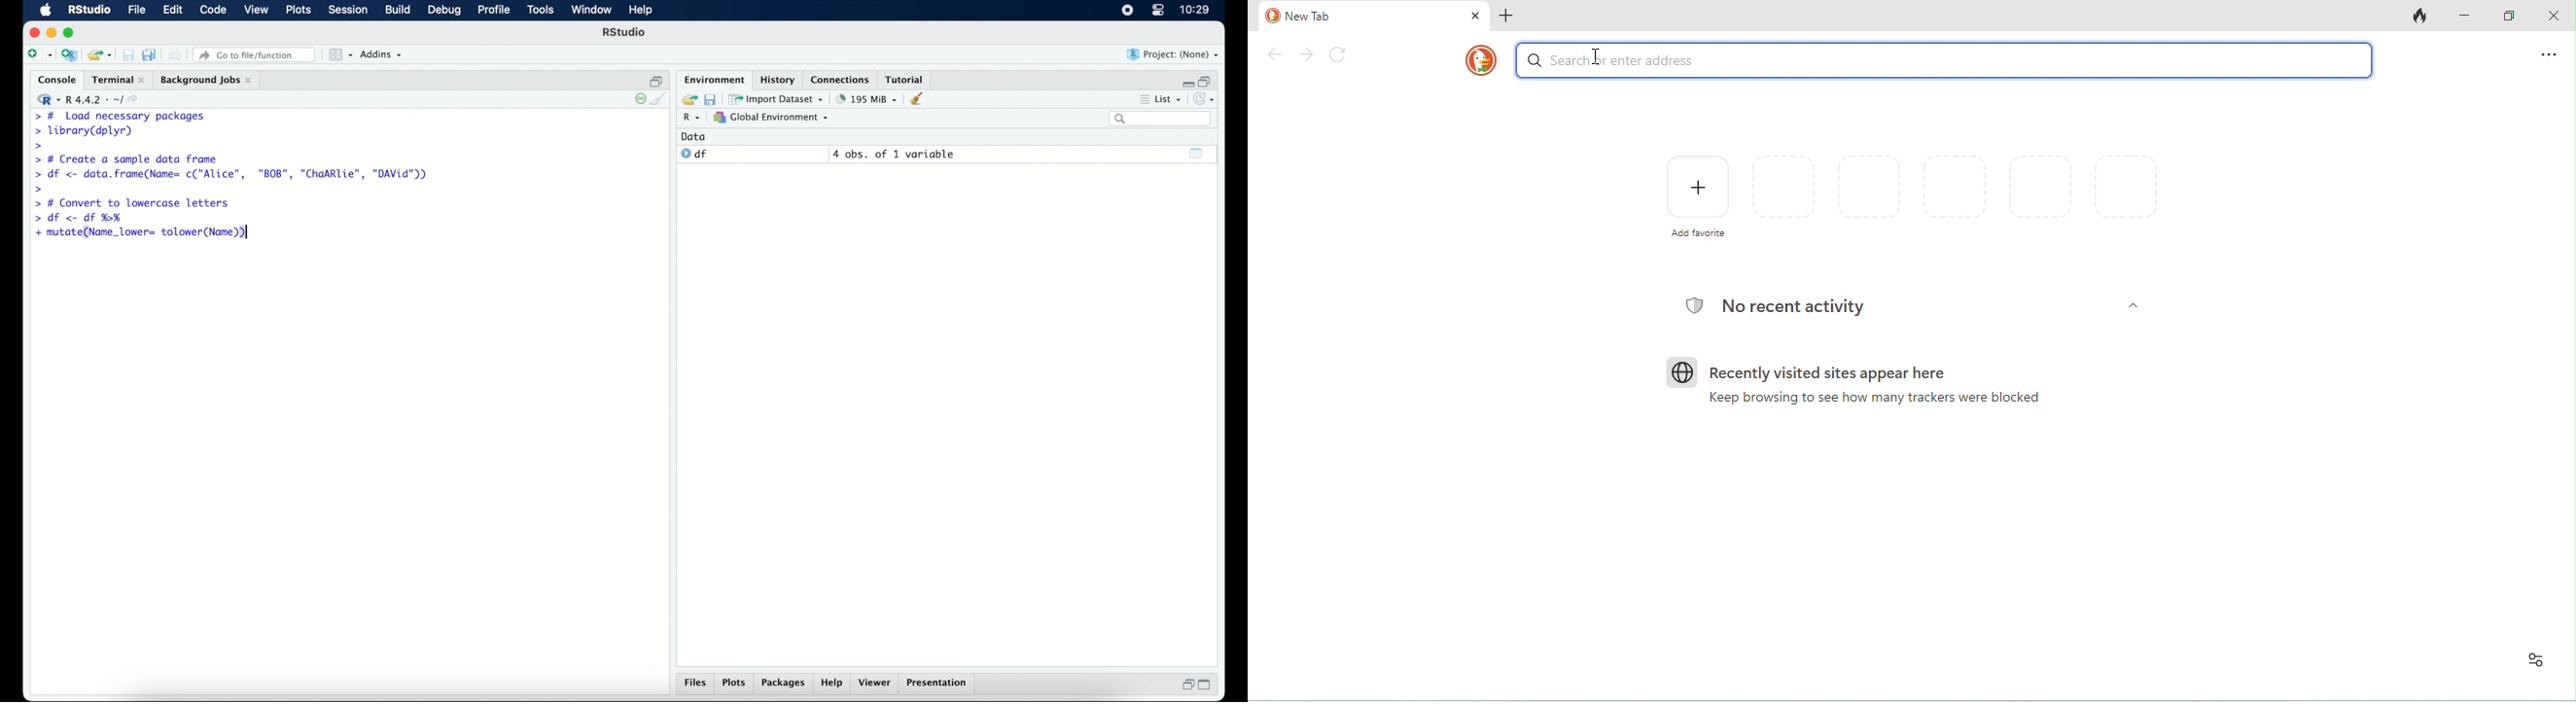 Image resolution: width=2576 pixels, height=728 pixels. What do you see at coordinates (842, 79) in the screenshot?
I see `connections` at bounding box center [842, 79].